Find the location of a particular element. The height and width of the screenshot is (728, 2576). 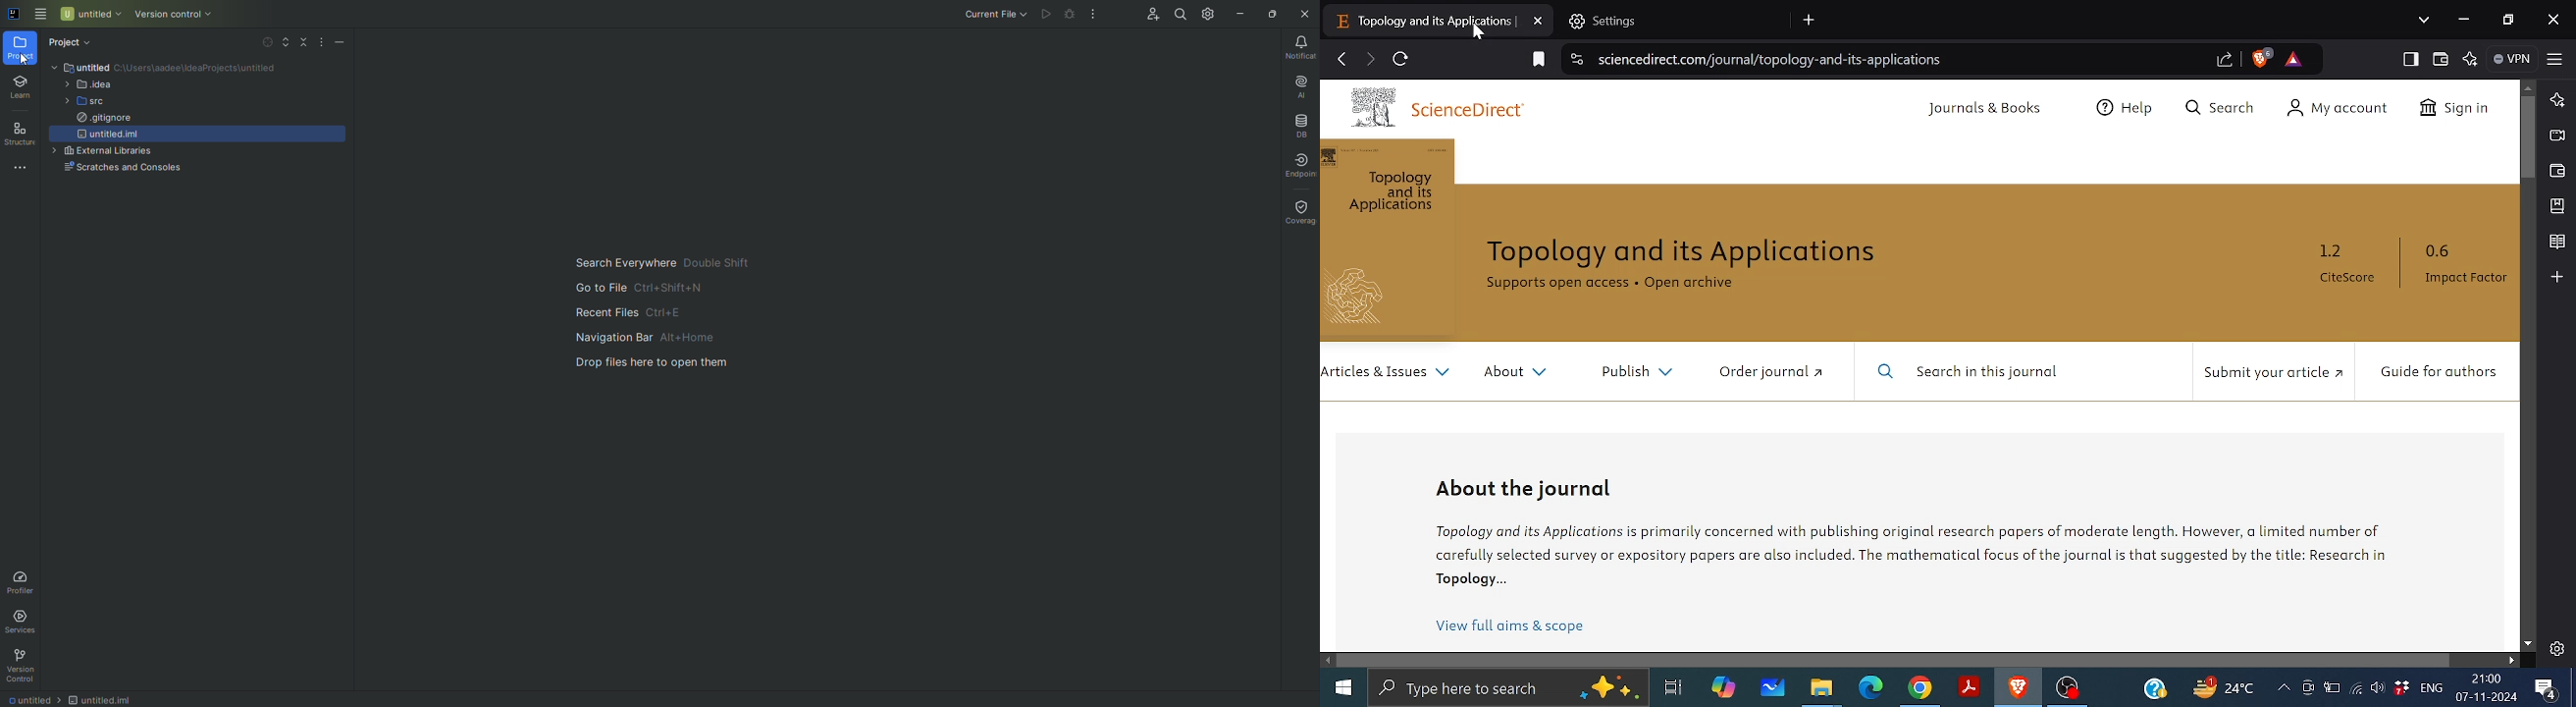

Search tabs is located at coordinates (1811, 20).